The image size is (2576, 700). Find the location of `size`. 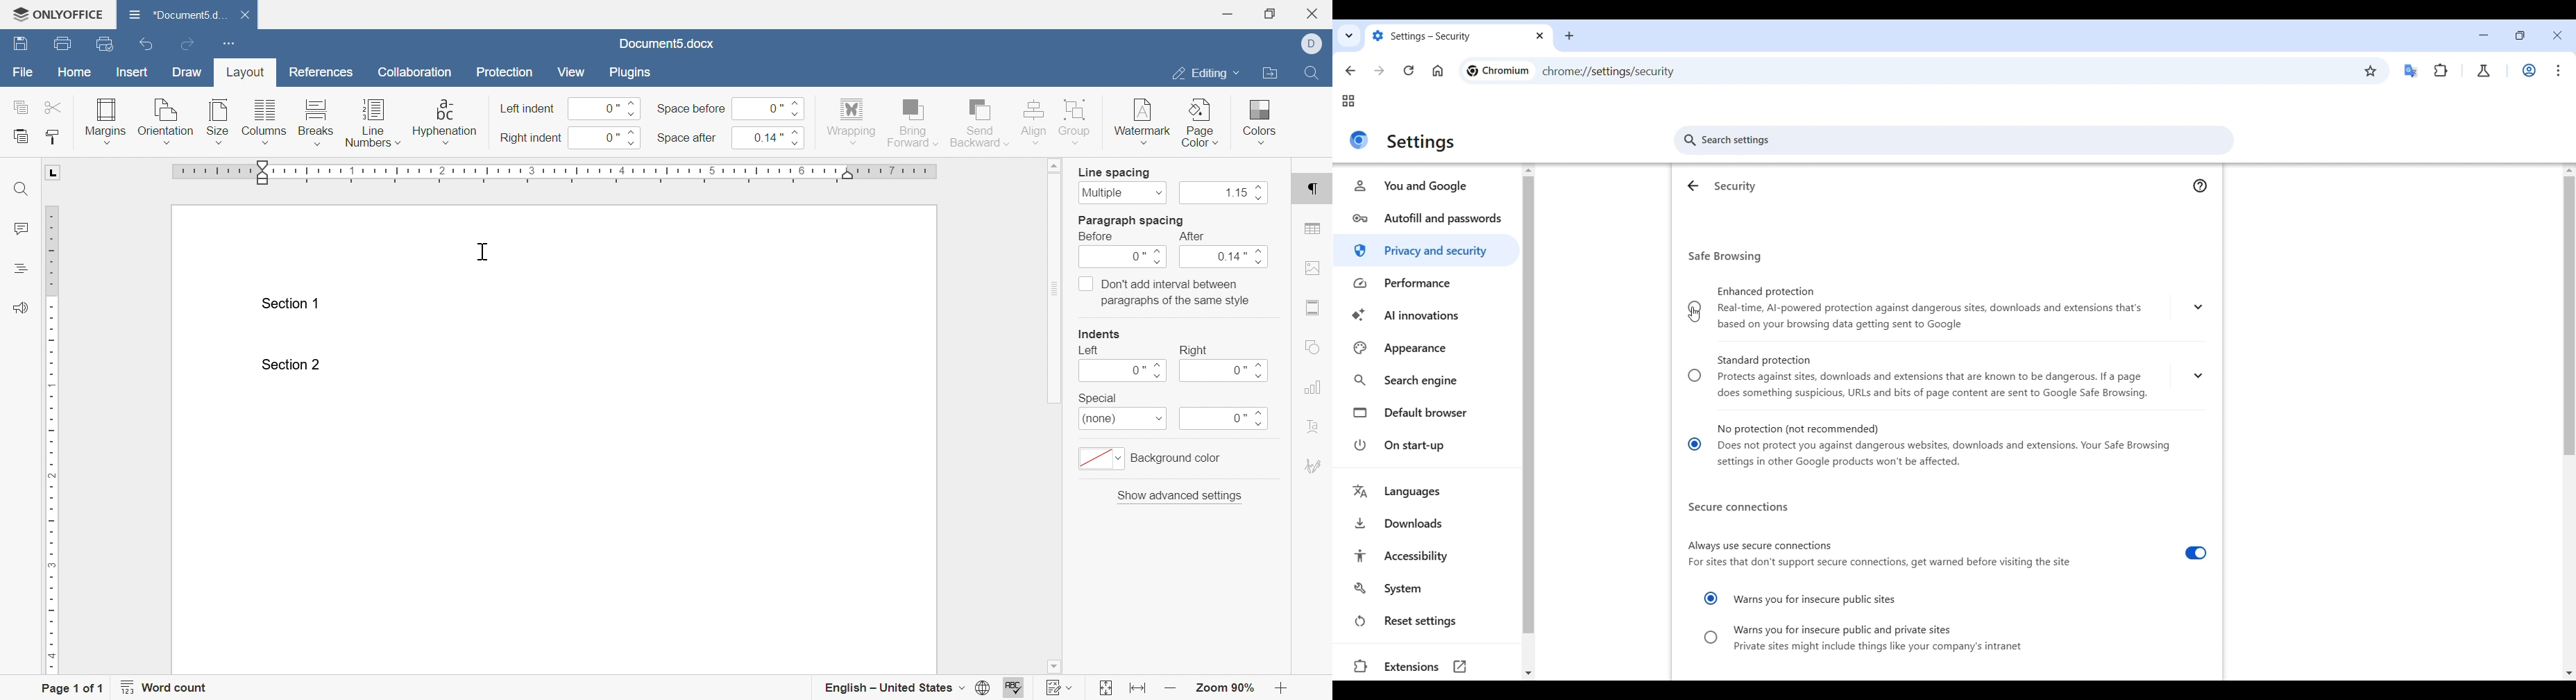

size is located at coordinates (217, 120).